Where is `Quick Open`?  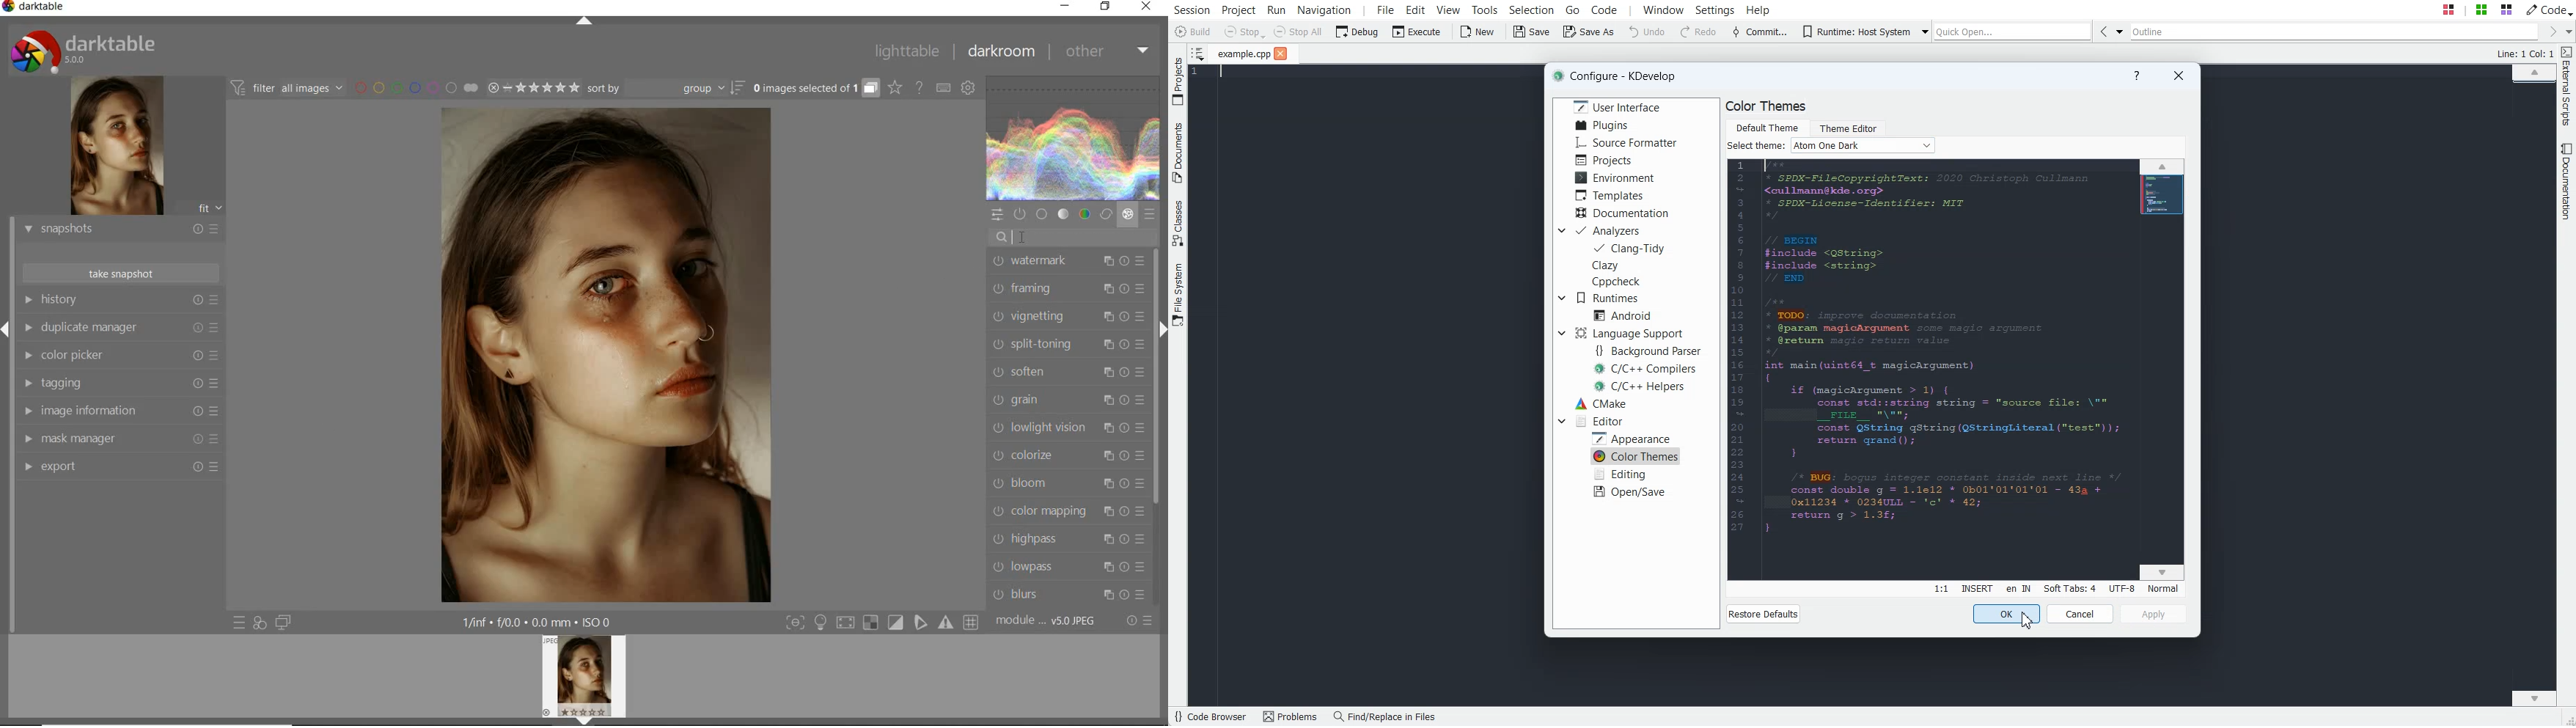 Quick Open is located at coordinates (2012, 32).